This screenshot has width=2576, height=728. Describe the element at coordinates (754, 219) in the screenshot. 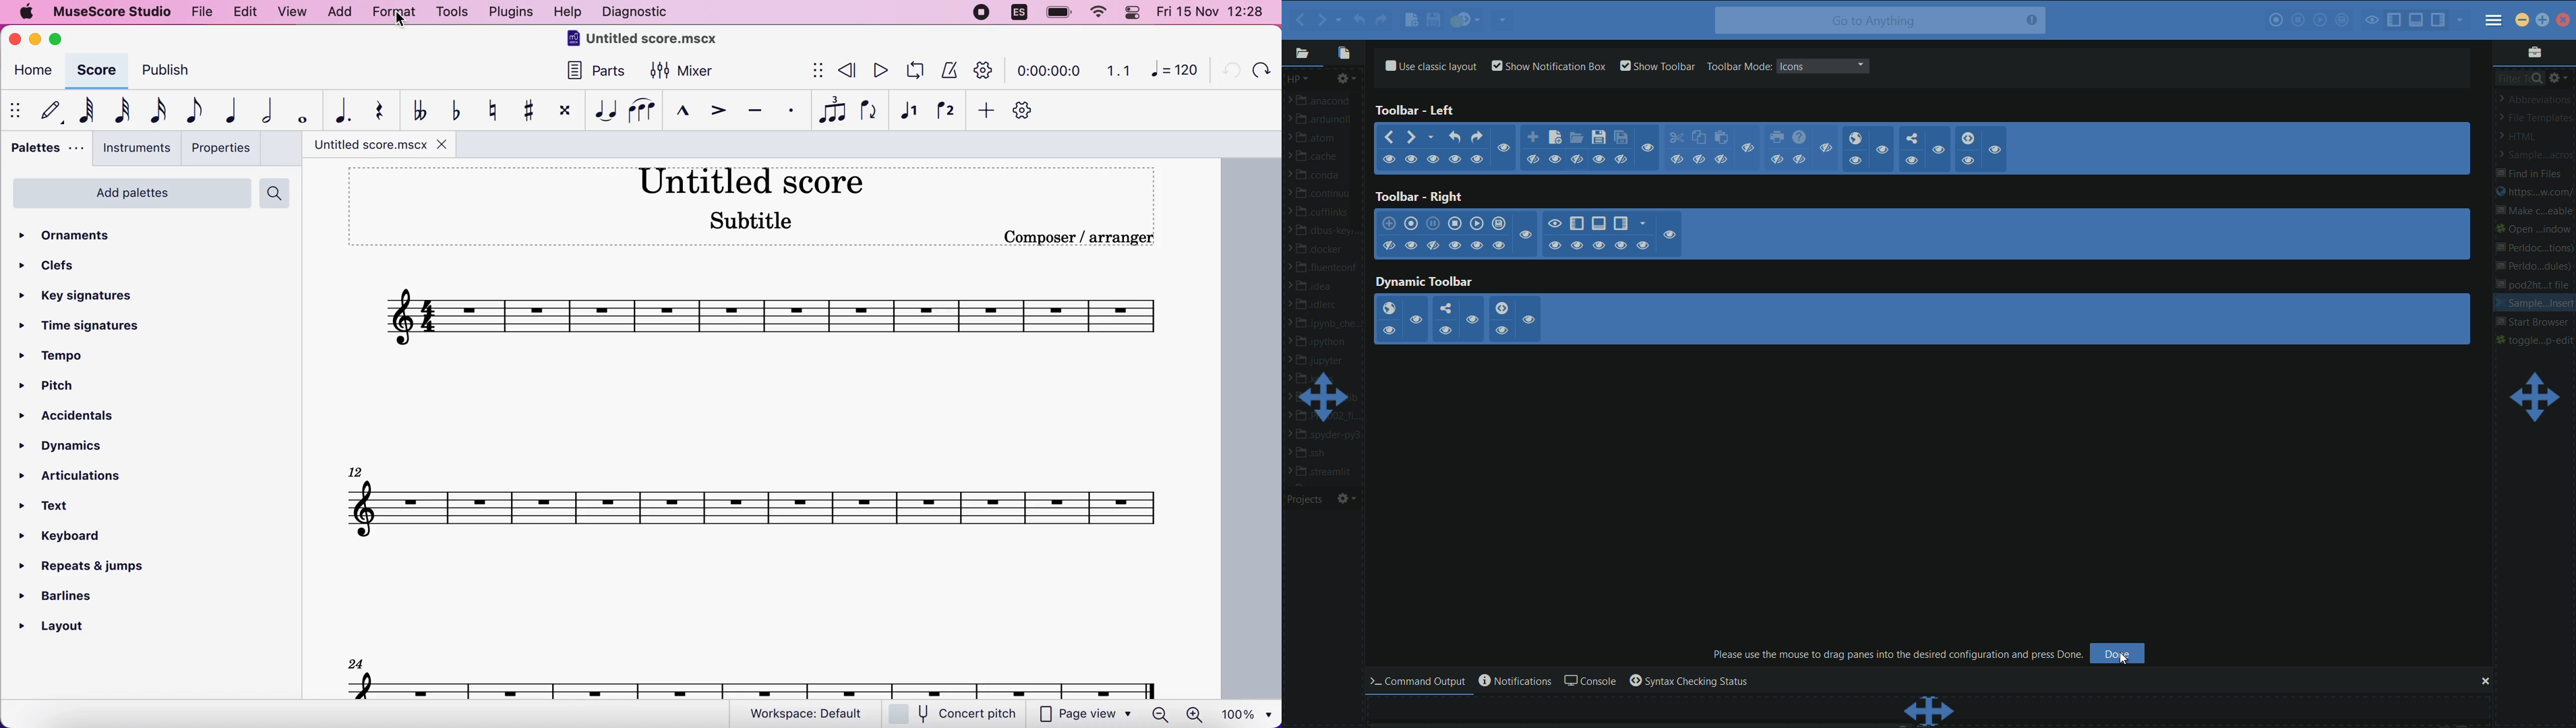

I see `Subtitle` at that location.